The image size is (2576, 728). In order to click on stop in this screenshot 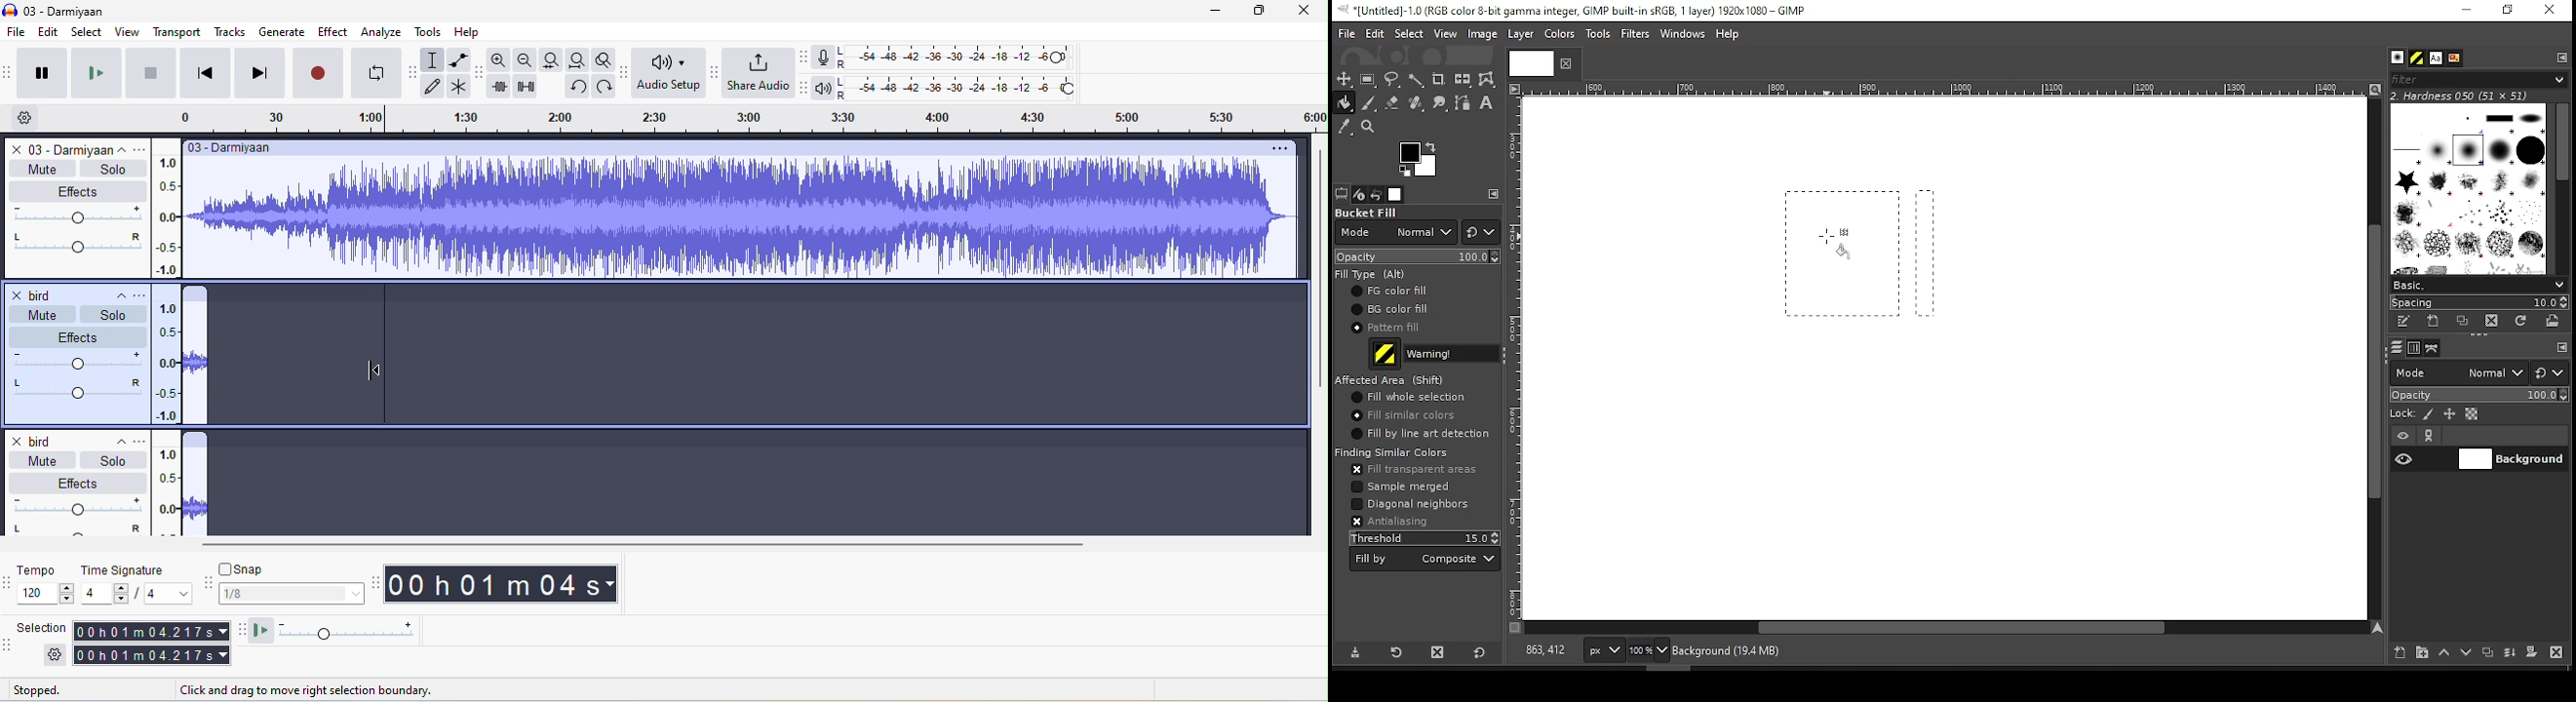, I will do `click(146, 75)`.